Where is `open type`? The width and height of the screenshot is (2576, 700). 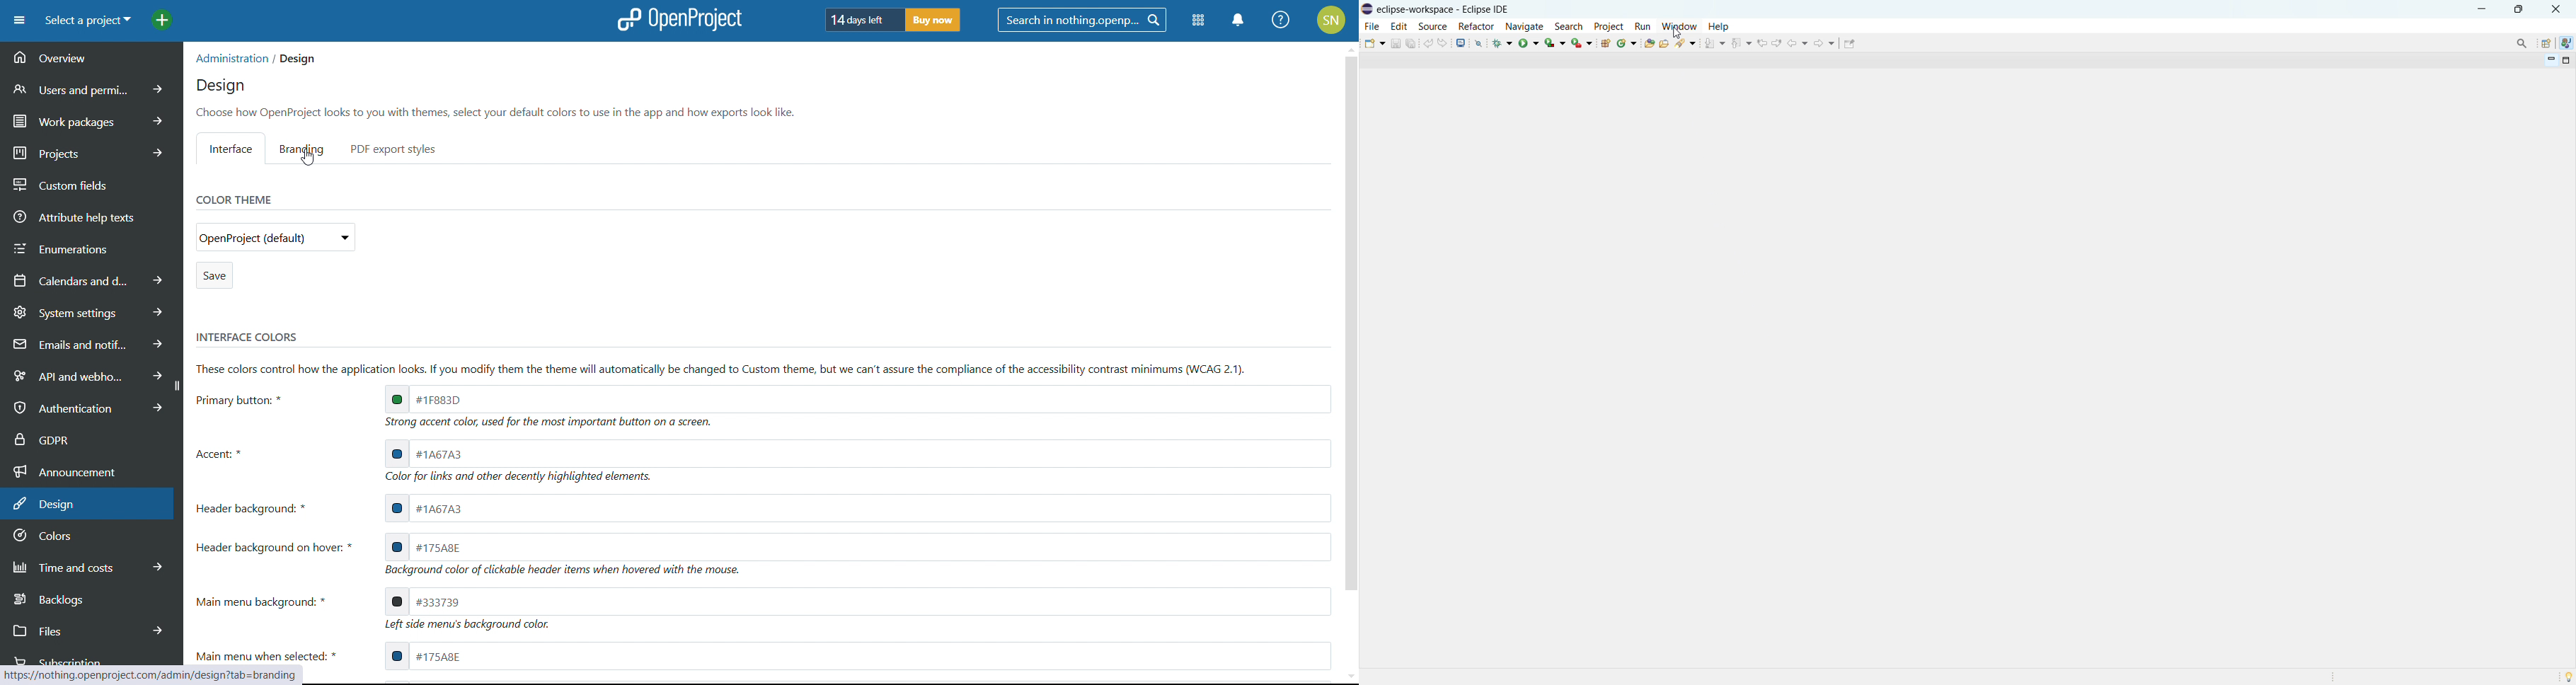 open type is located at coordinates (1649, 43).